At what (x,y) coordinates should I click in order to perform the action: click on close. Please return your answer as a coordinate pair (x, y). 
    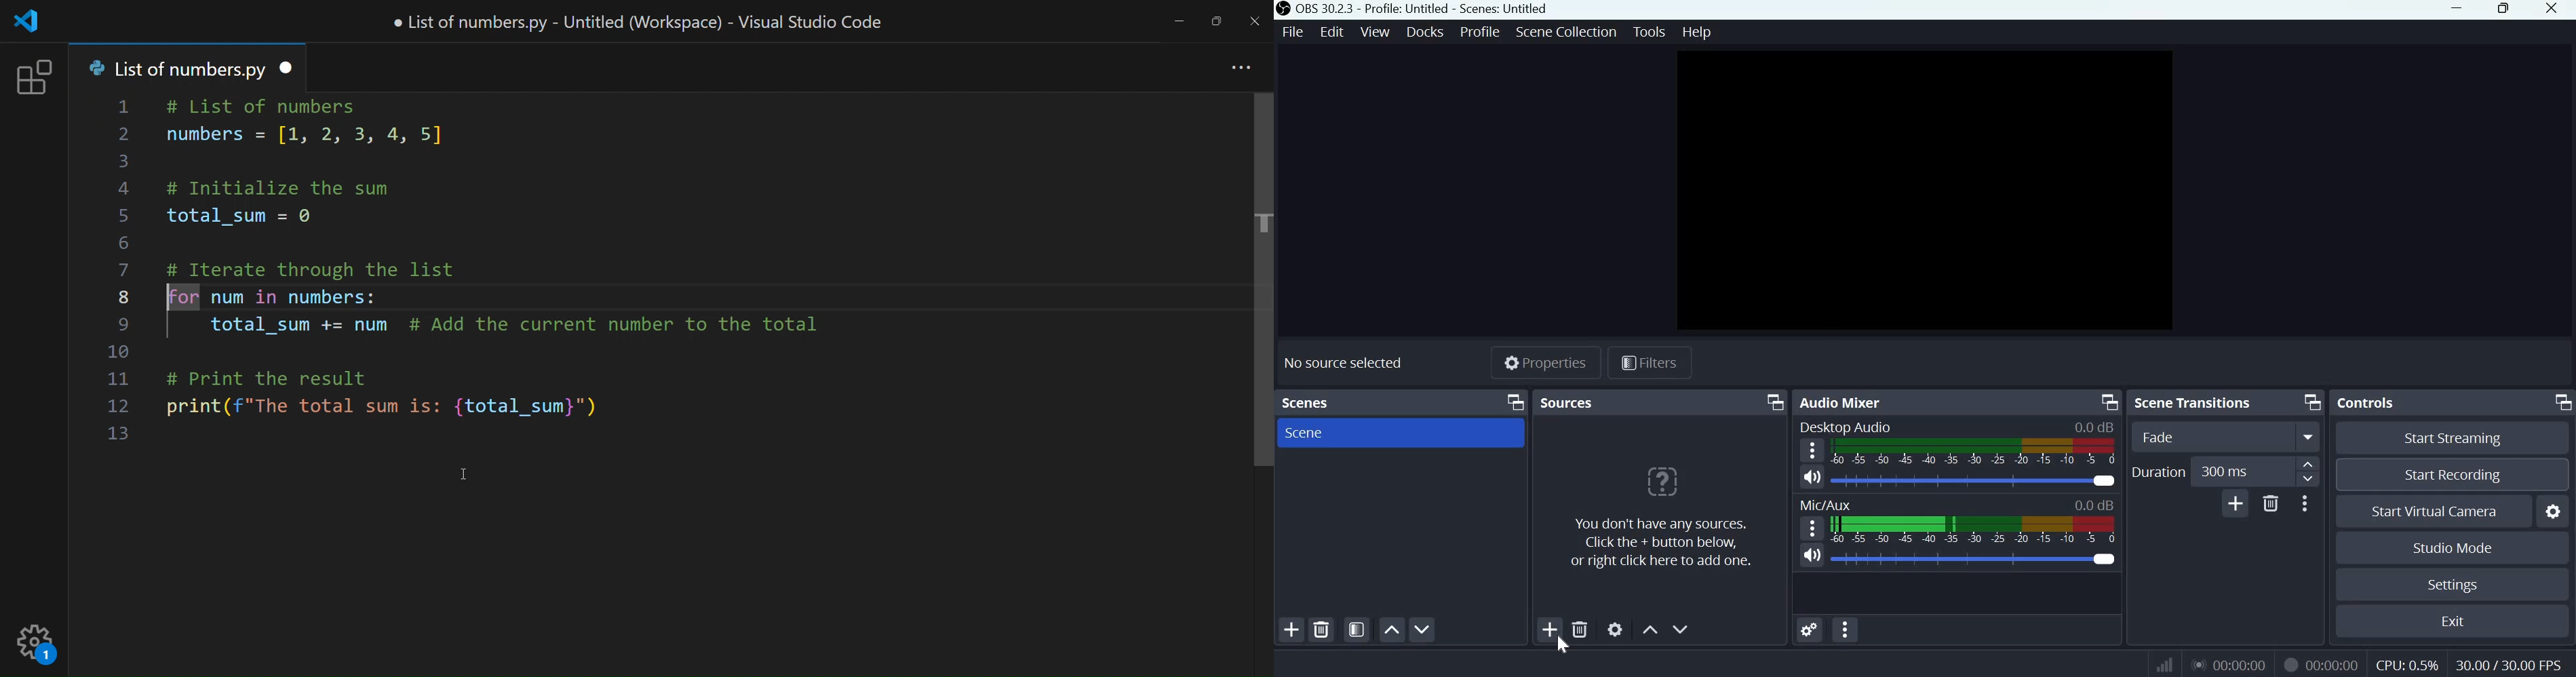
    Looking at the image, I should click on (2555, 11).